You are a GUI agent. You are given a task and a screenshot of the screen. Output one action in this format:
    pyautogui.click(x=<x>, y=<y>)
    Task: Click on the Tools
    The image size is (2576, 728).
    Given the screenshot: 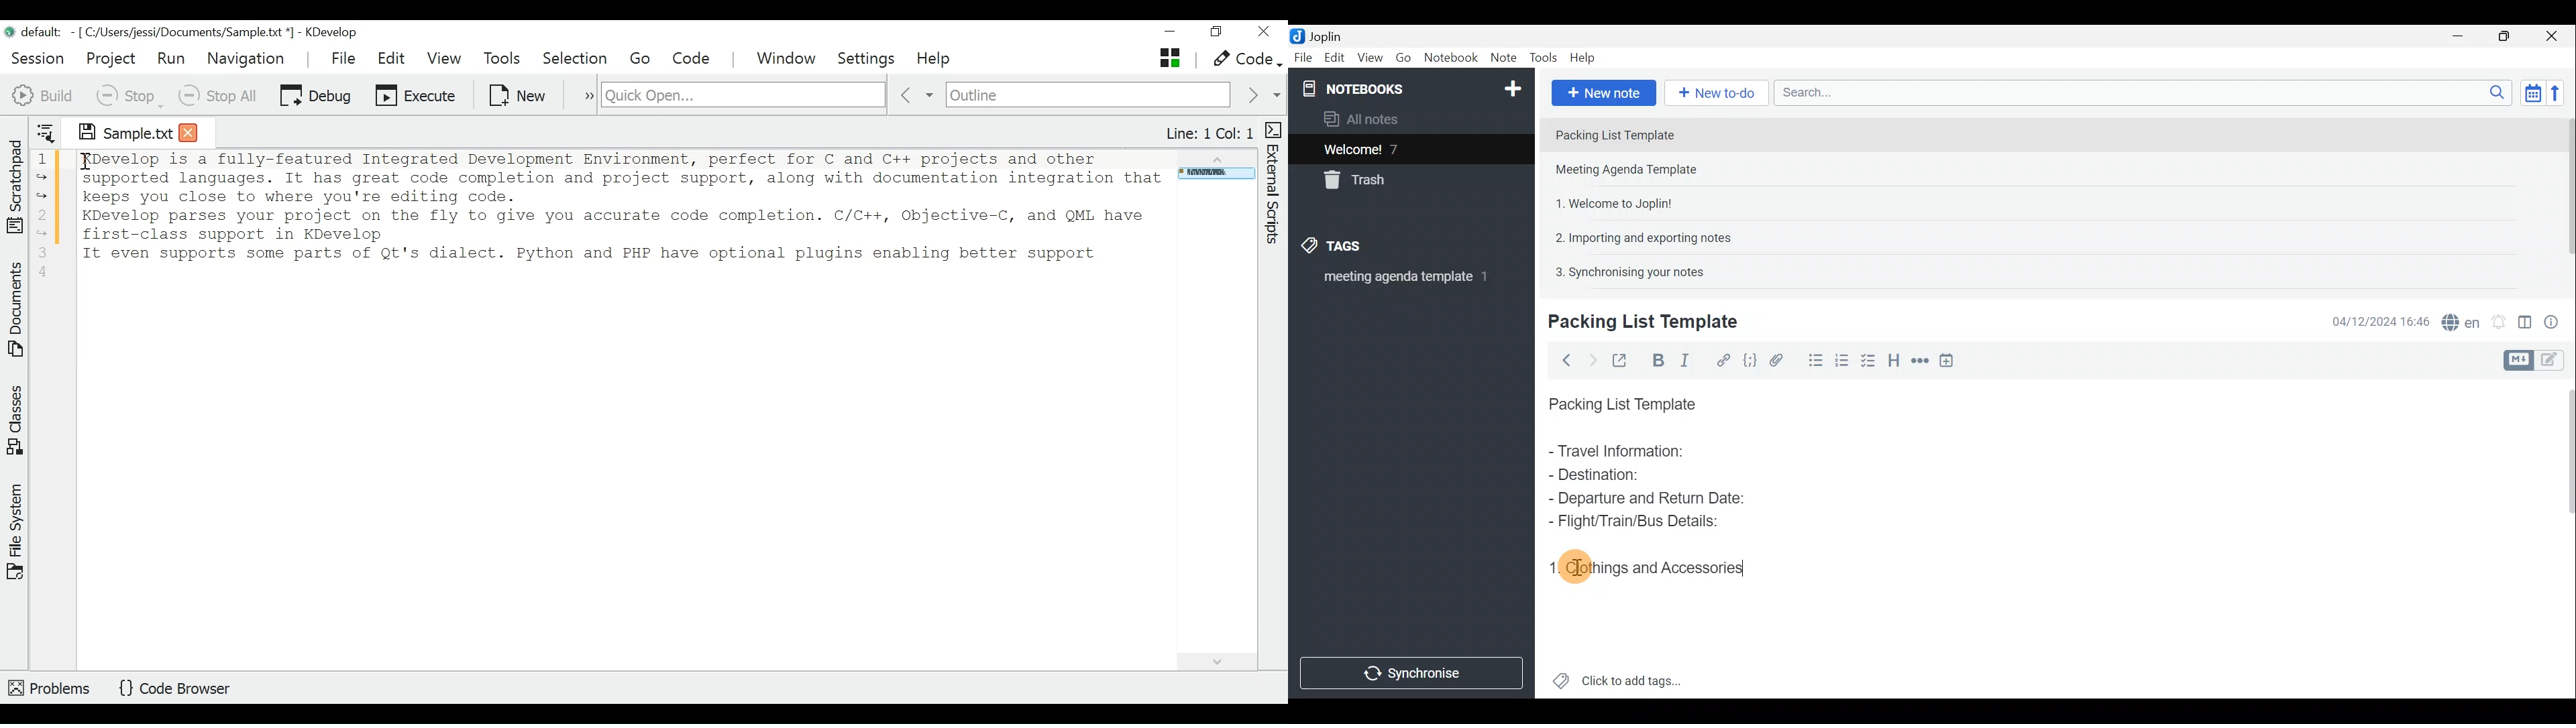 What is the action you would take?
    pyautogui.click(x=1545, y=58)
    